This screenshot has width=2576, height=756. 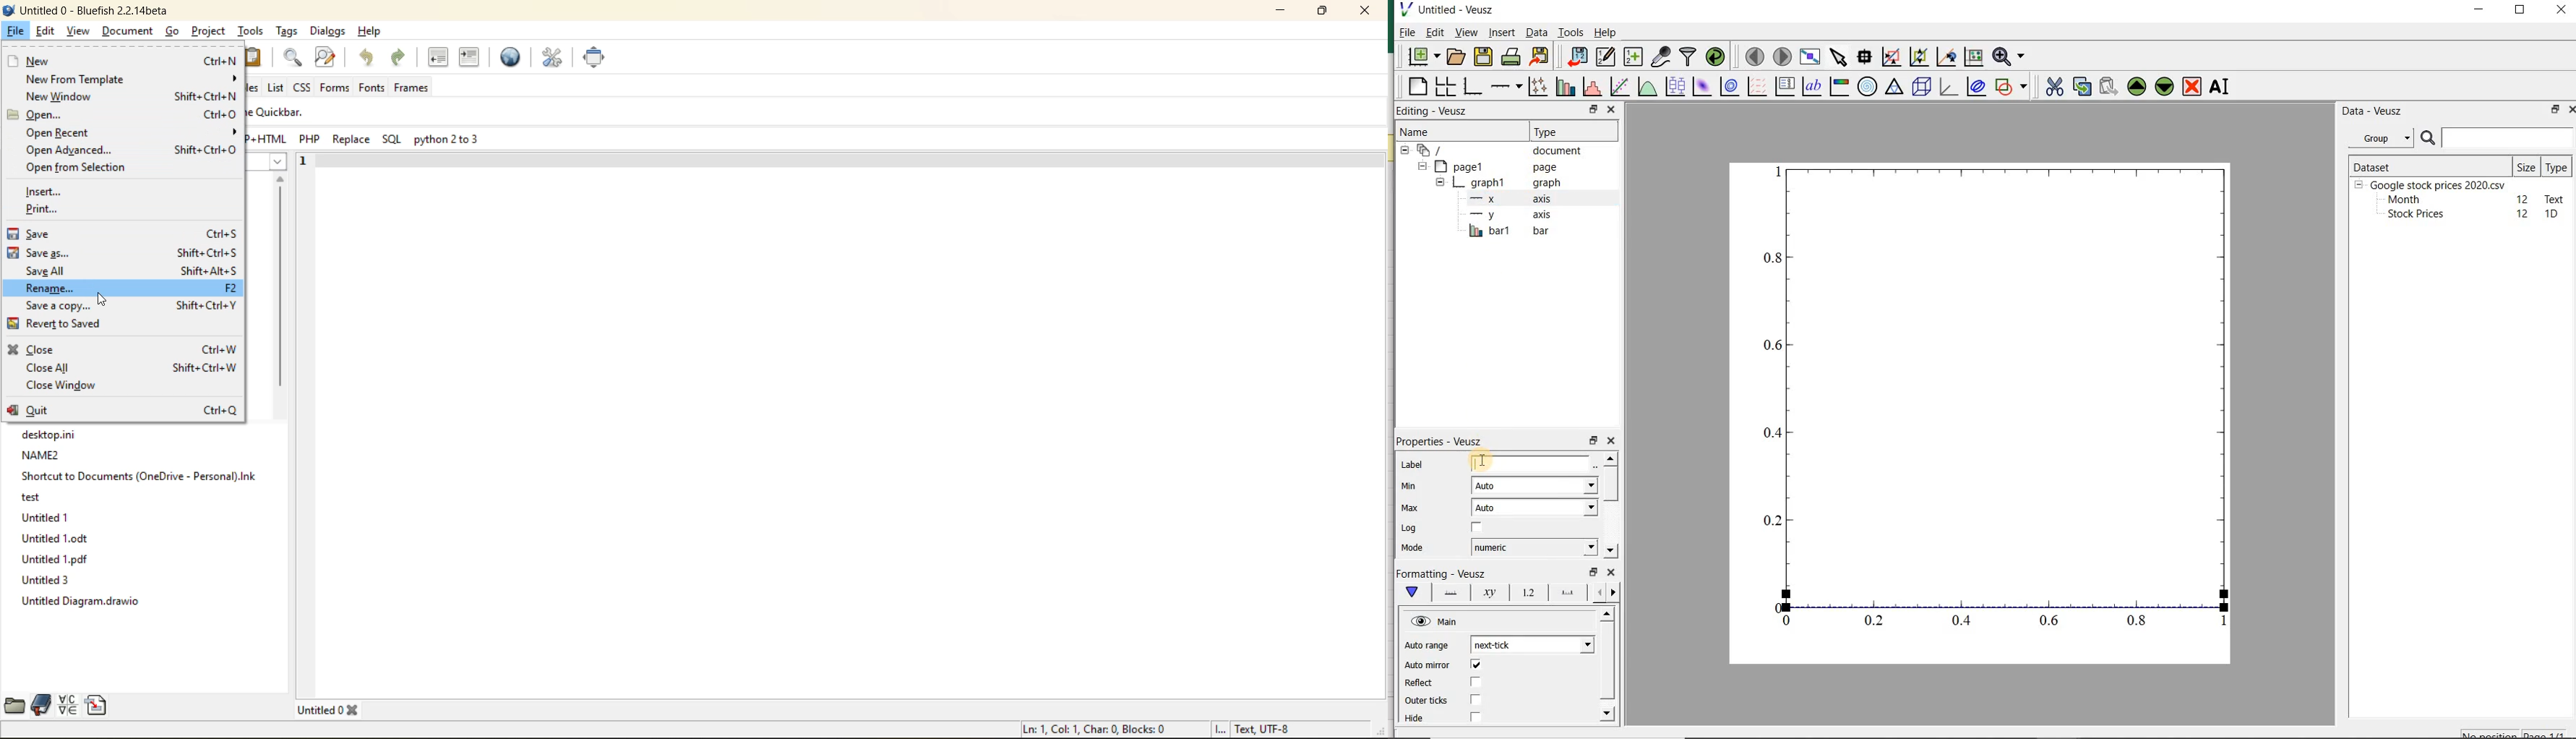 I want to click on tabs, so click(x=330, y=709).